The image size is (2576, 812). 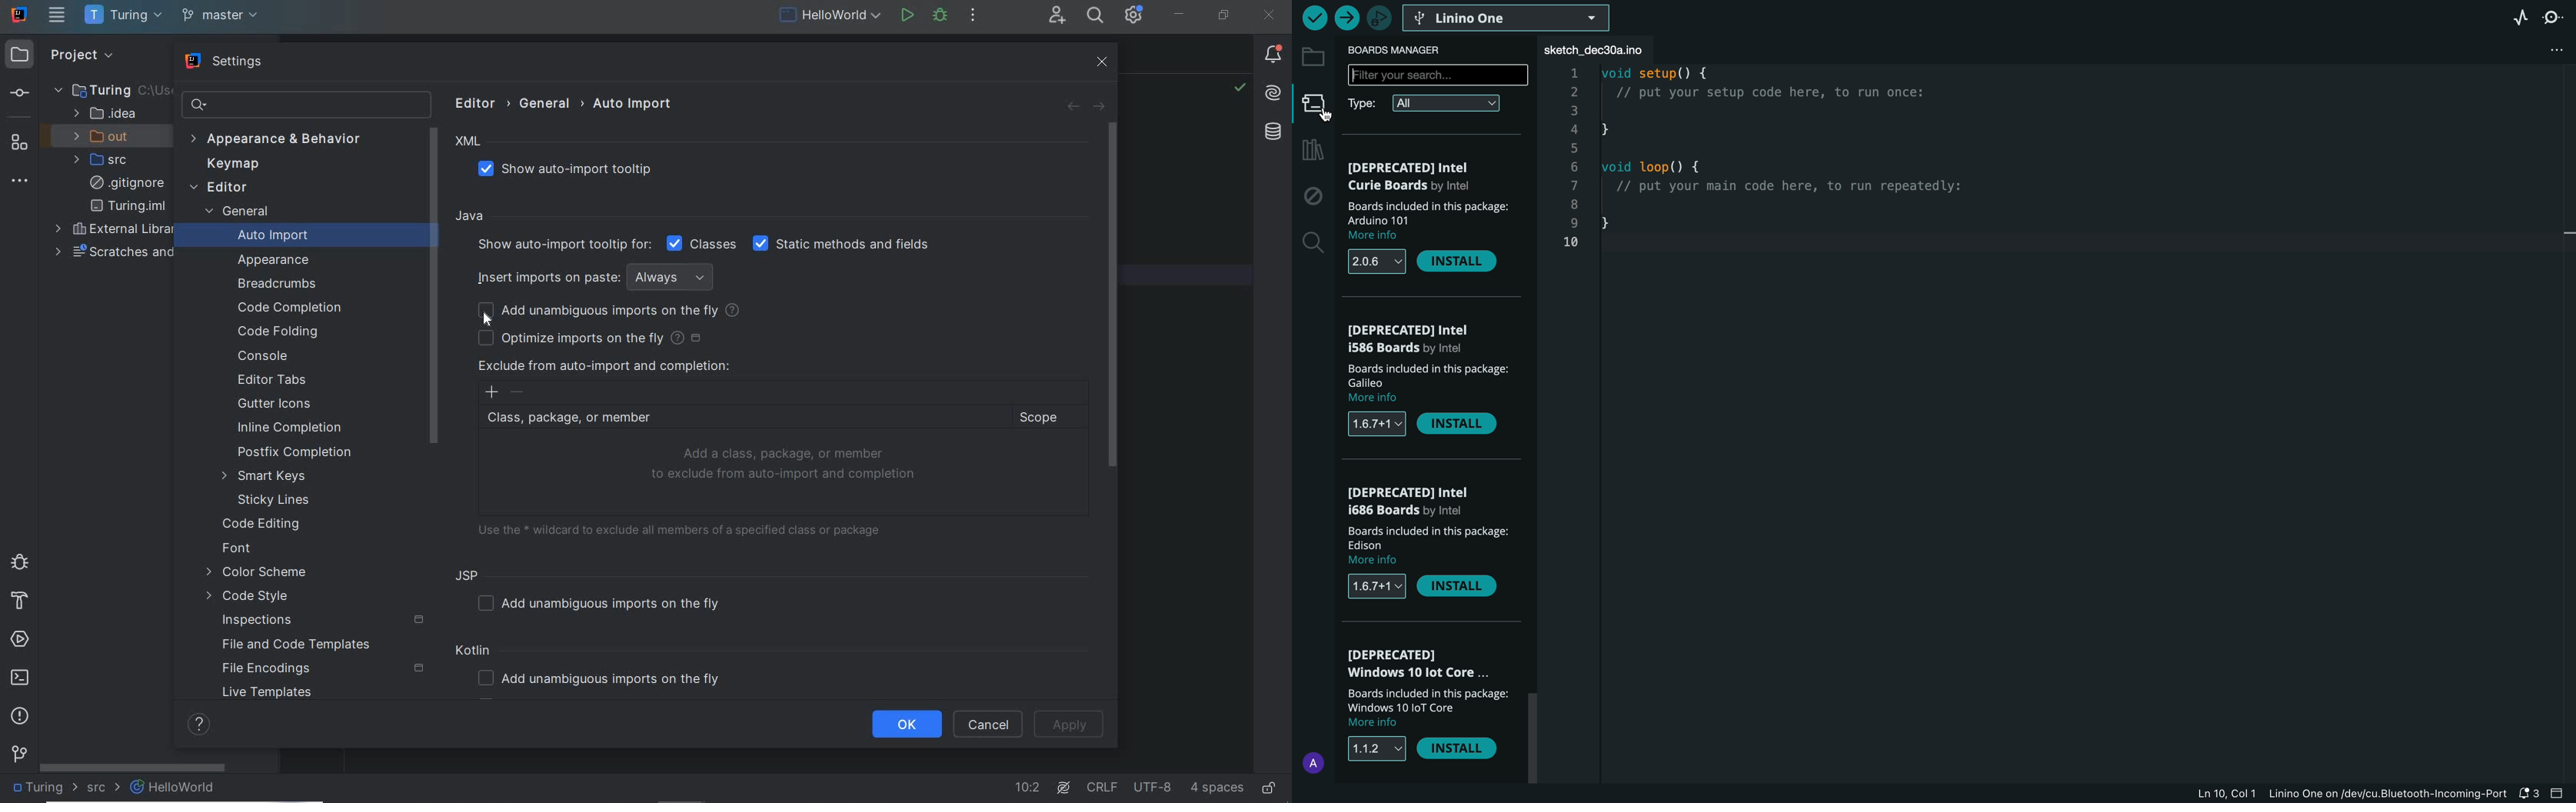 What do you see at coordinates (741, 418) in the screenshot?
I see `CLASS, PACKAGE, OR MEMBER` at bounding box center [741, 418].